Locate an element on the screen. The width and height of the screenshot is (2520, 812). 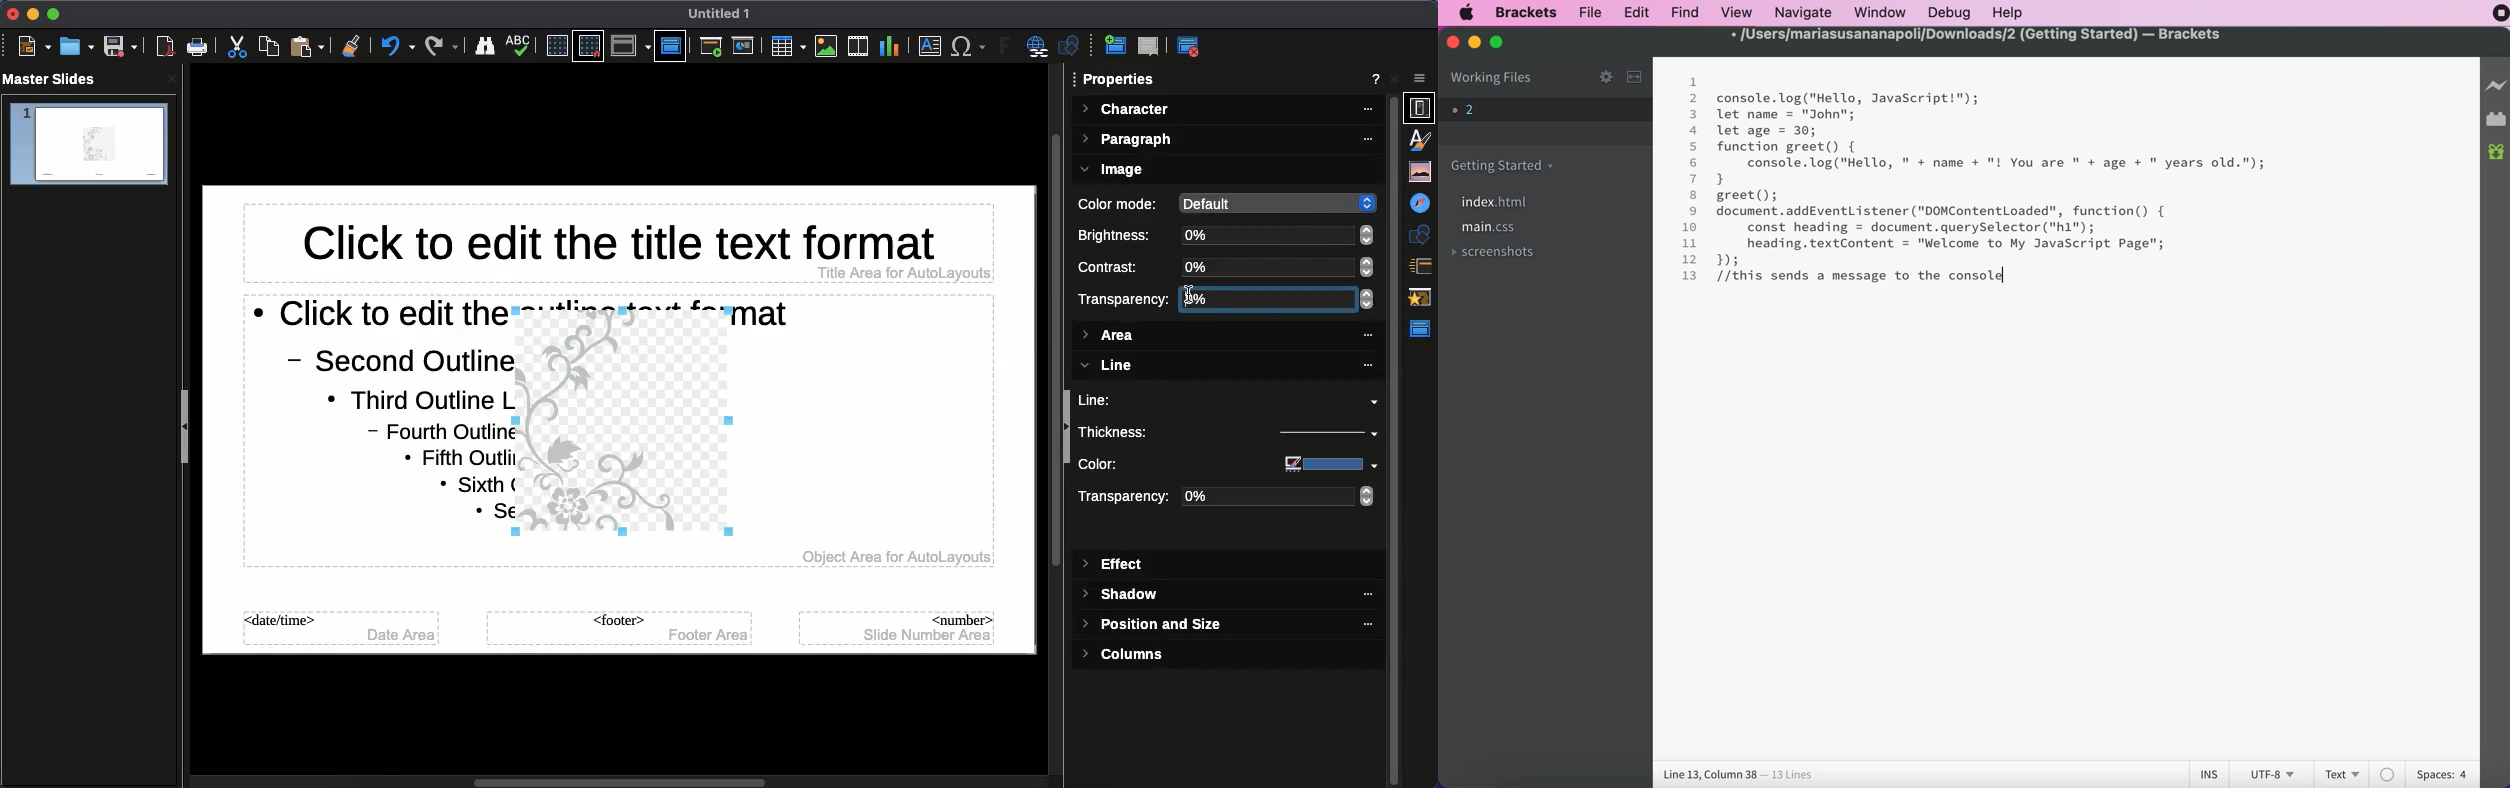
split the editor vertically or horizontally is located at coordinates (1634, 78).